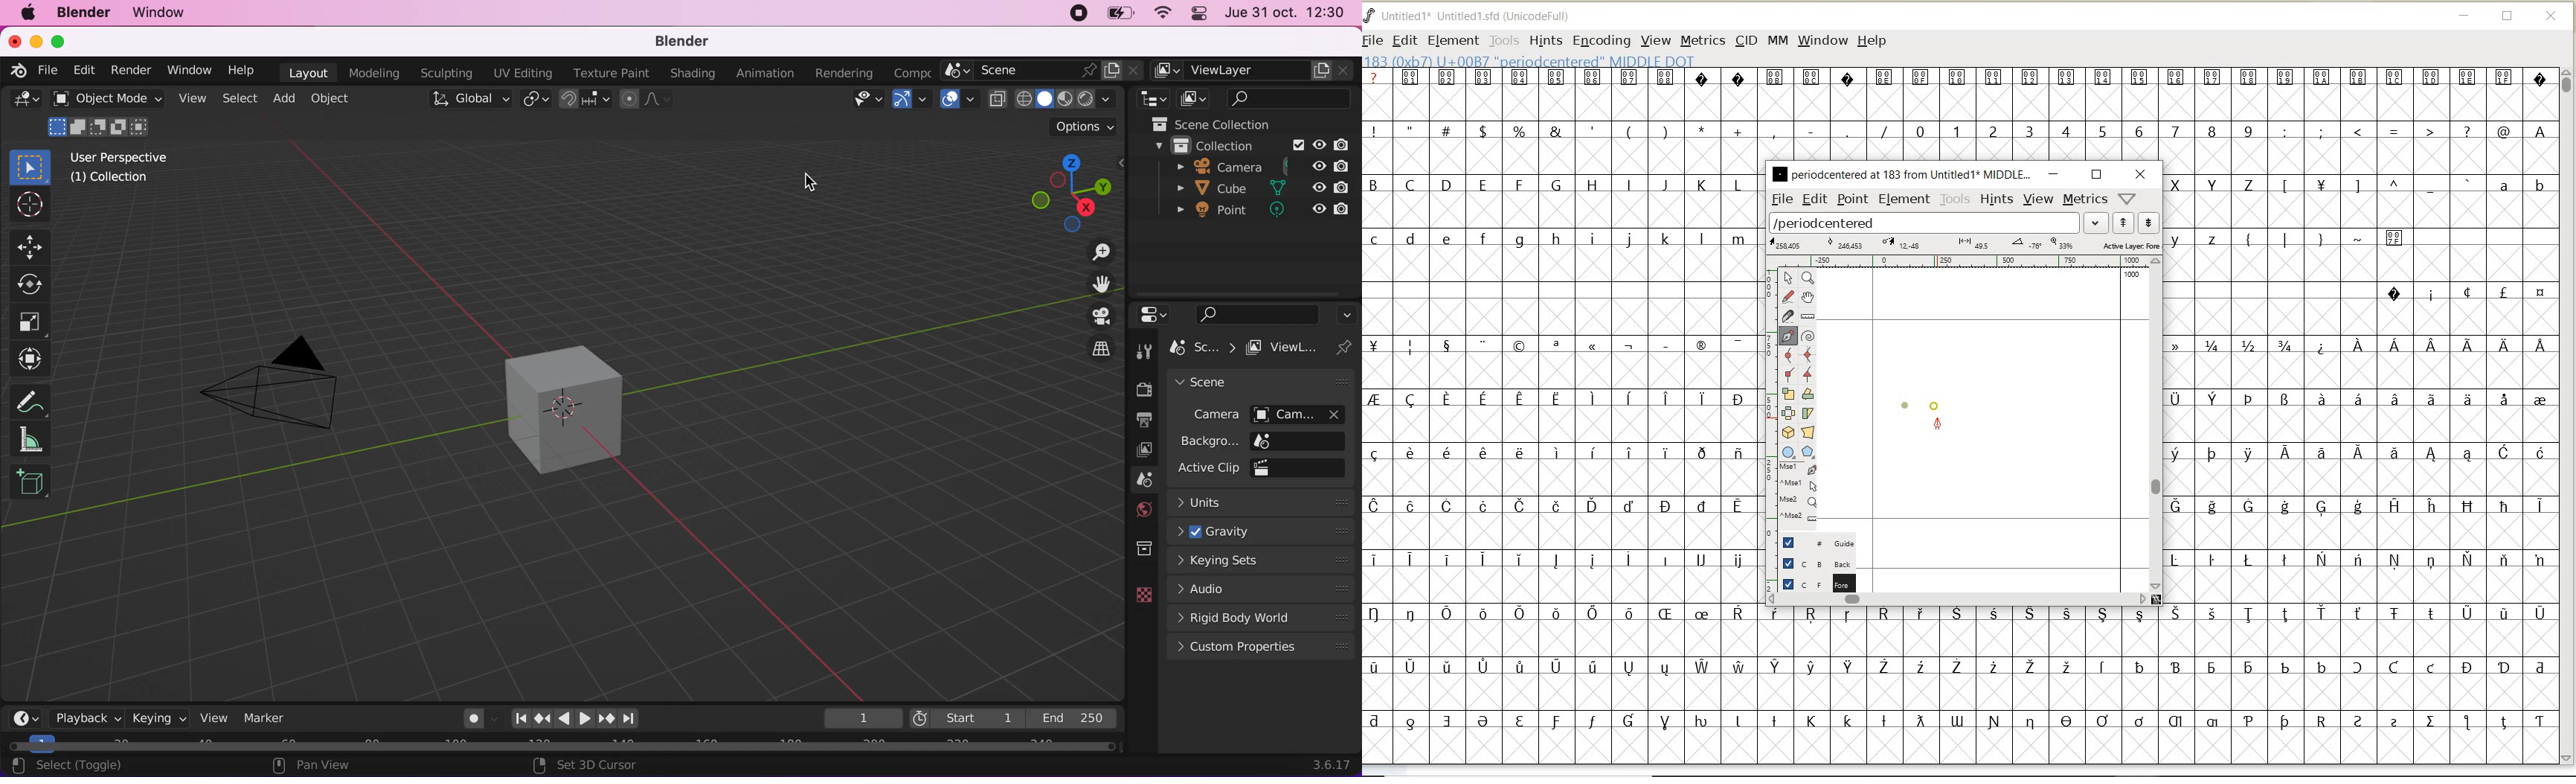 The image size is (2576, 784). Describe the element at coordinates (31, 284) in the screenshot. I see `rotate` at that location.